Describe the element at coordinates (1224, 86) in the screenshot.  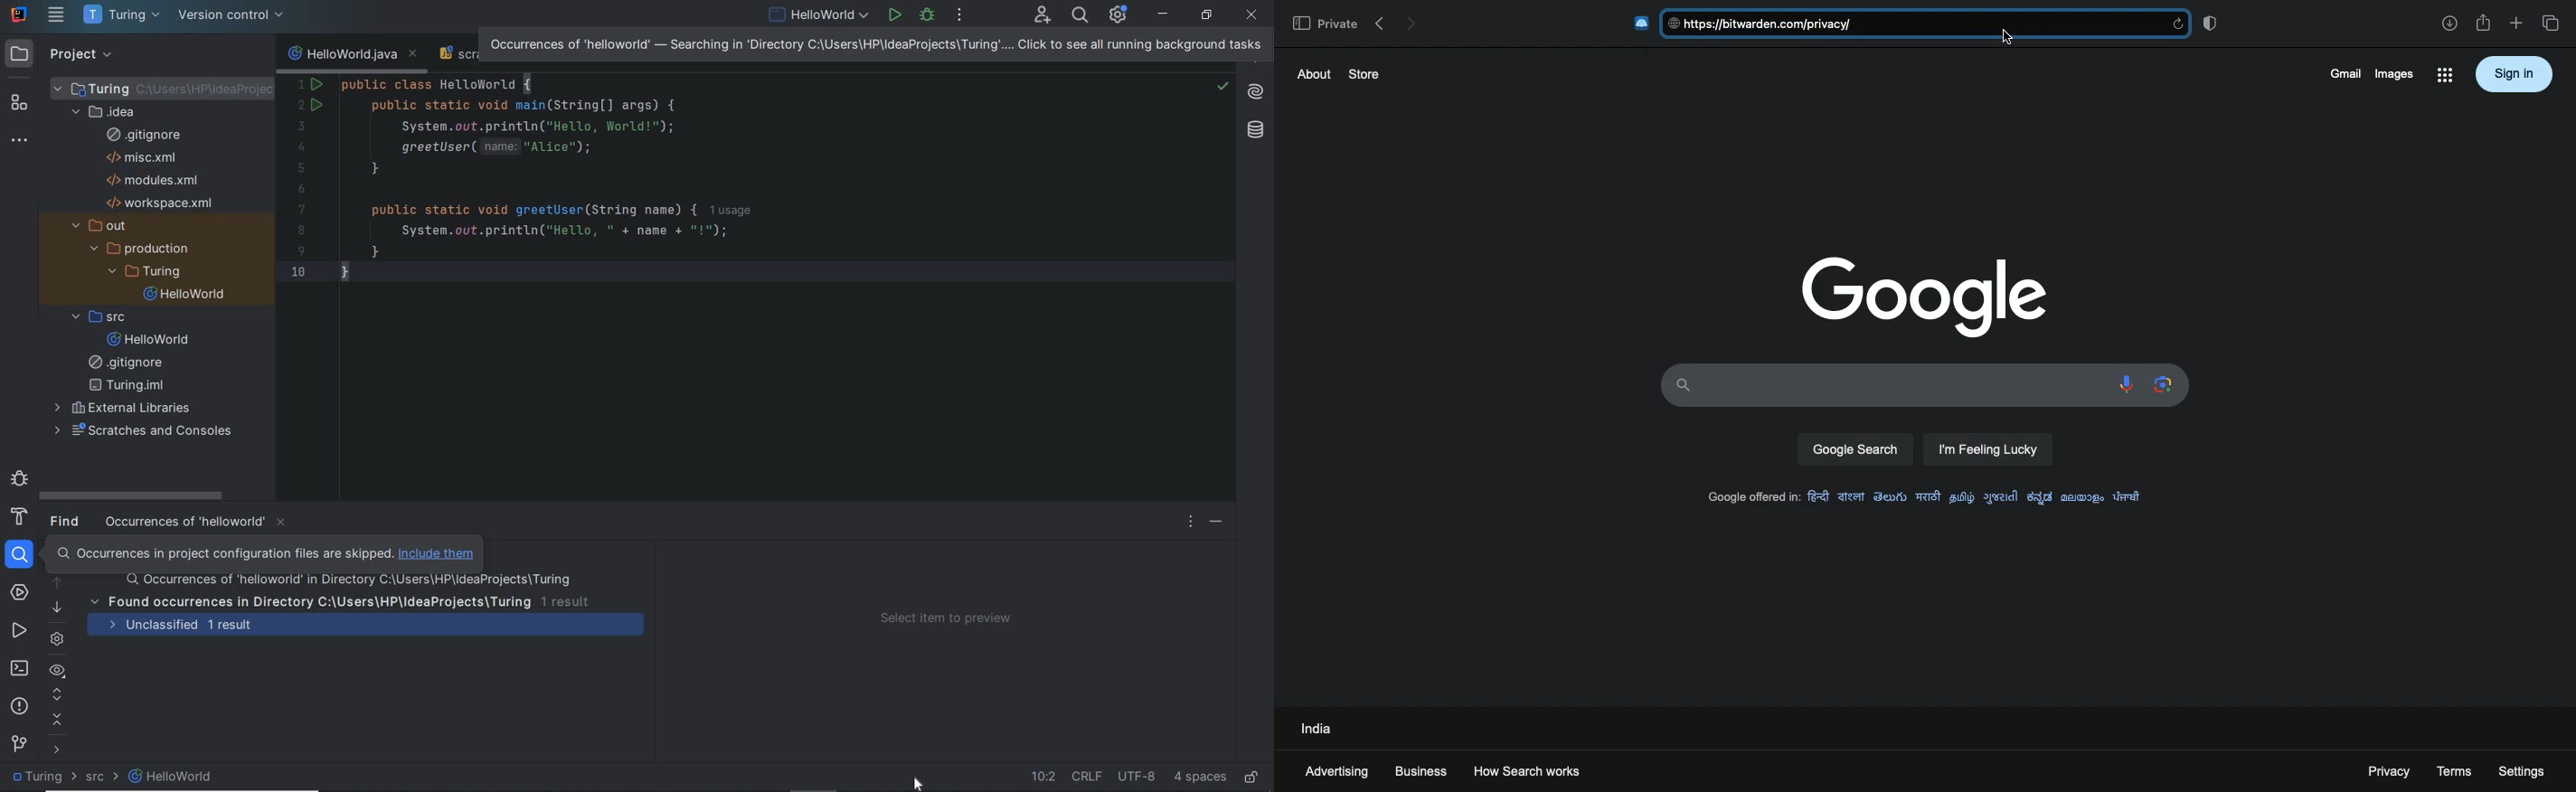
I see `no problems highlighted` at that location.